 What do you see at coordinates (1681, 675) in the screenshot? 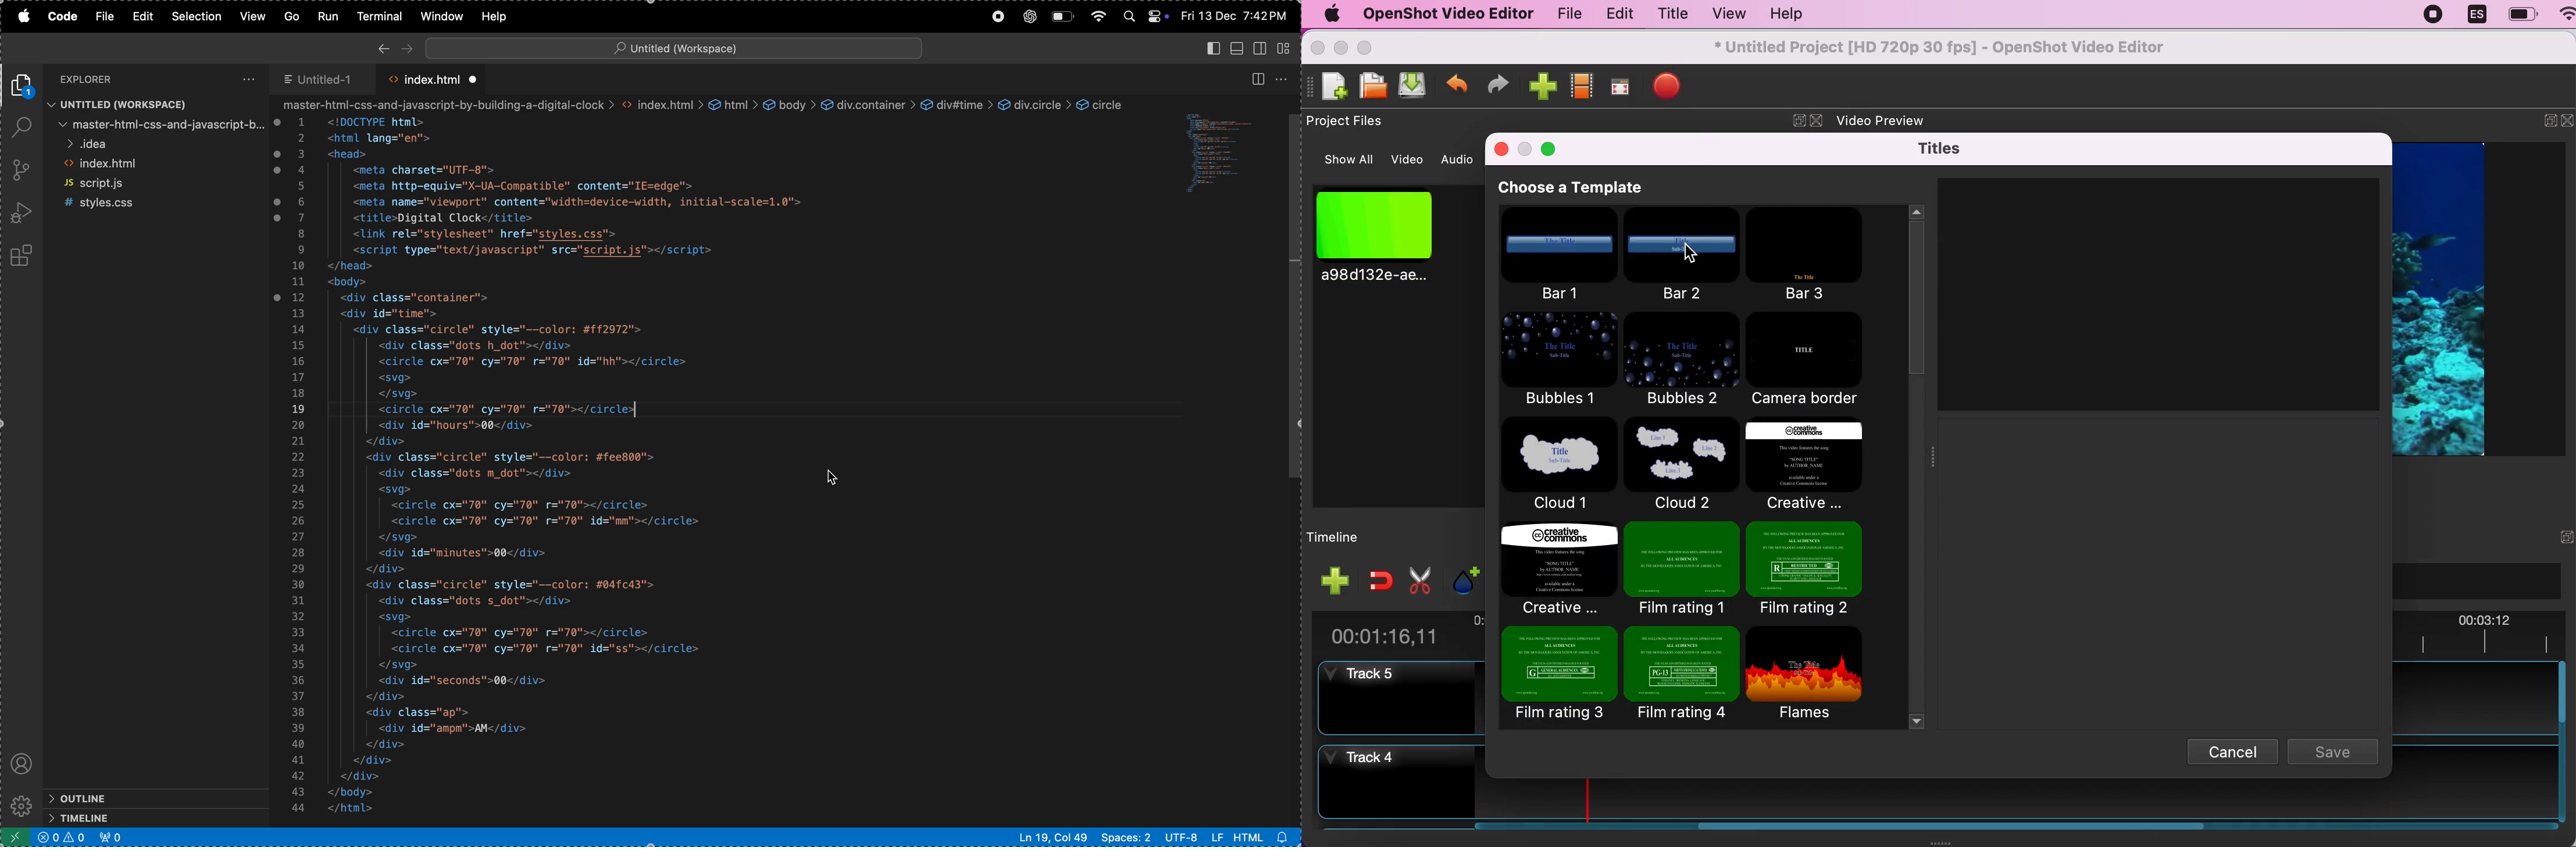
I see `film rating 4` at bounding box center [1681, 675].